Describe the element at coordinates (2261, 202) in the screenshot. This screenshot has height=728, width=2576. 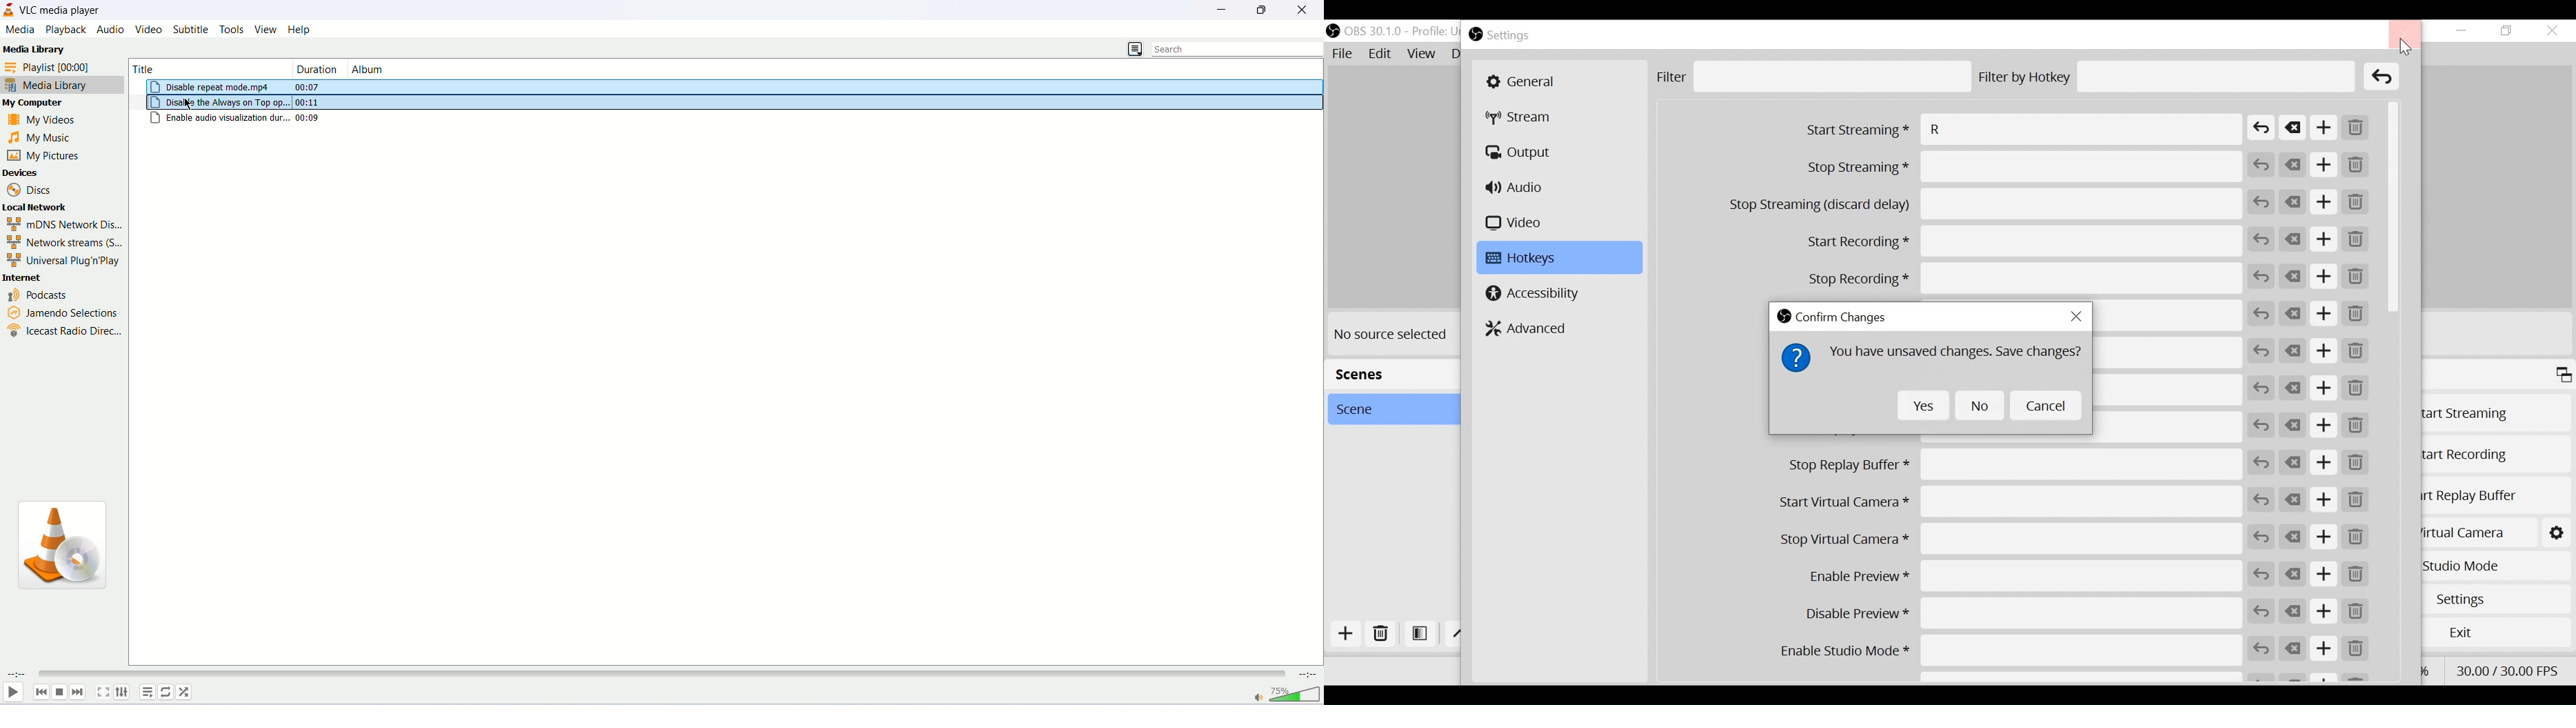
I see `Revert` at that location.